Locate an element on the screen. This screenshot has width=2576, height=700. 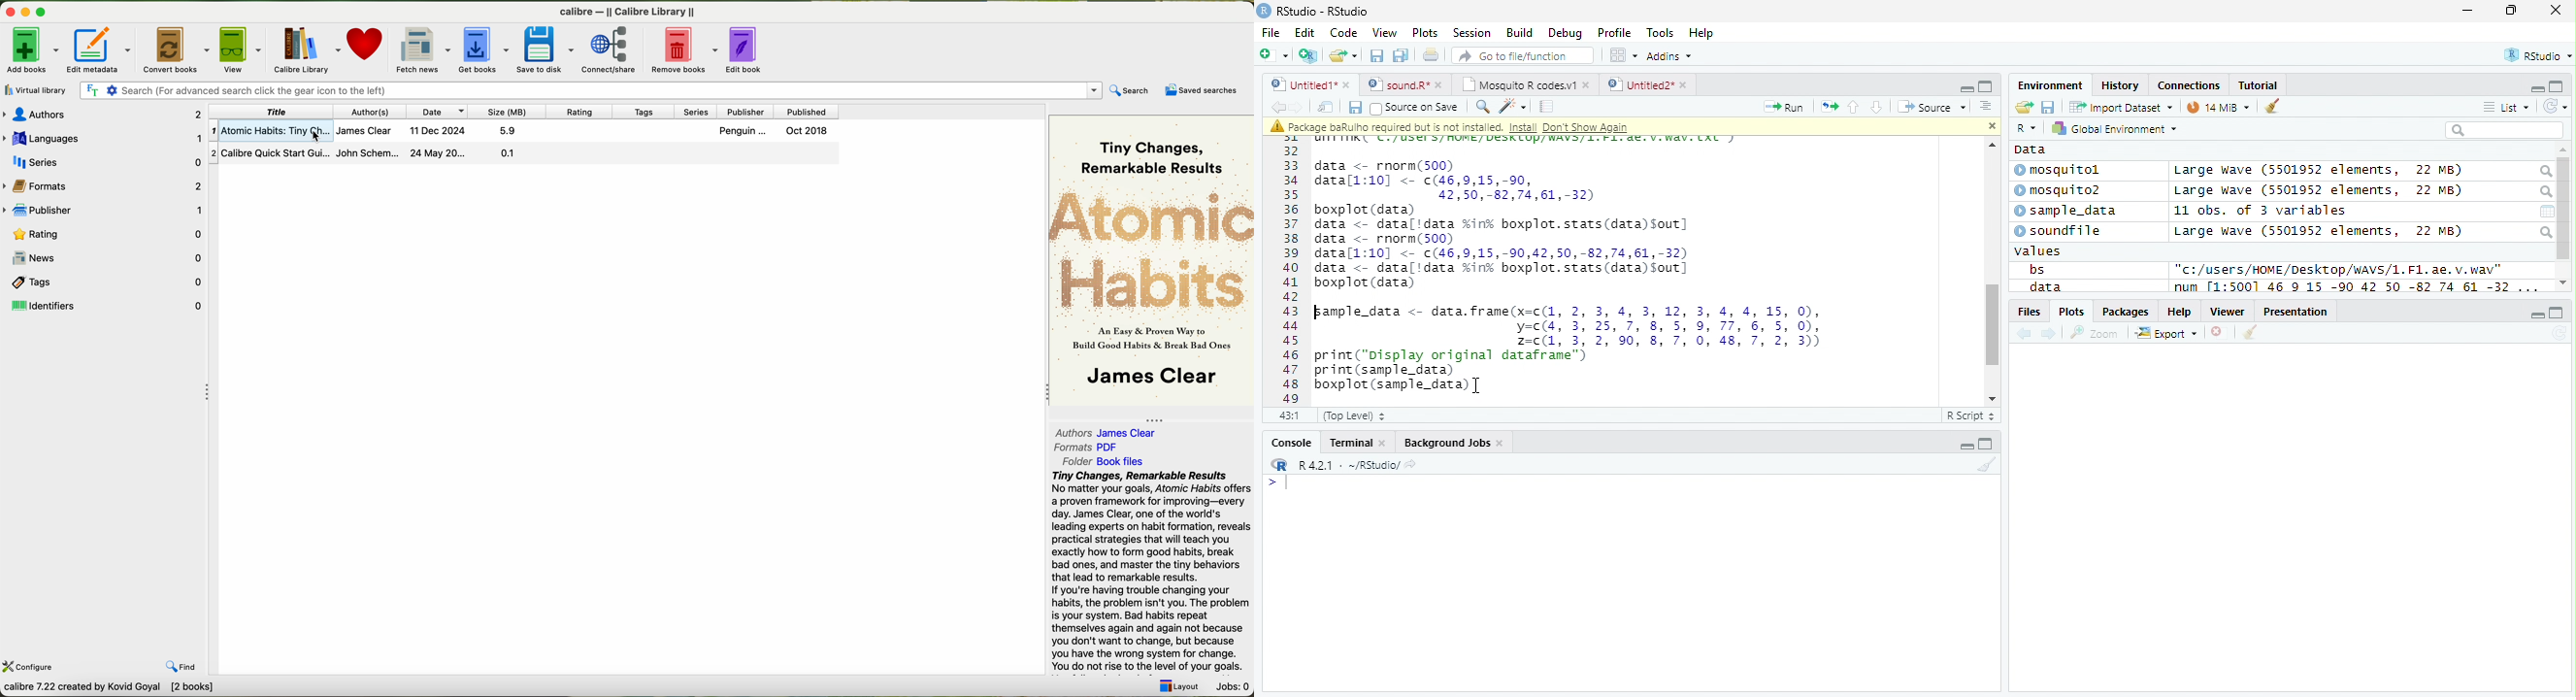
View is located at coordinates (1386, 32).